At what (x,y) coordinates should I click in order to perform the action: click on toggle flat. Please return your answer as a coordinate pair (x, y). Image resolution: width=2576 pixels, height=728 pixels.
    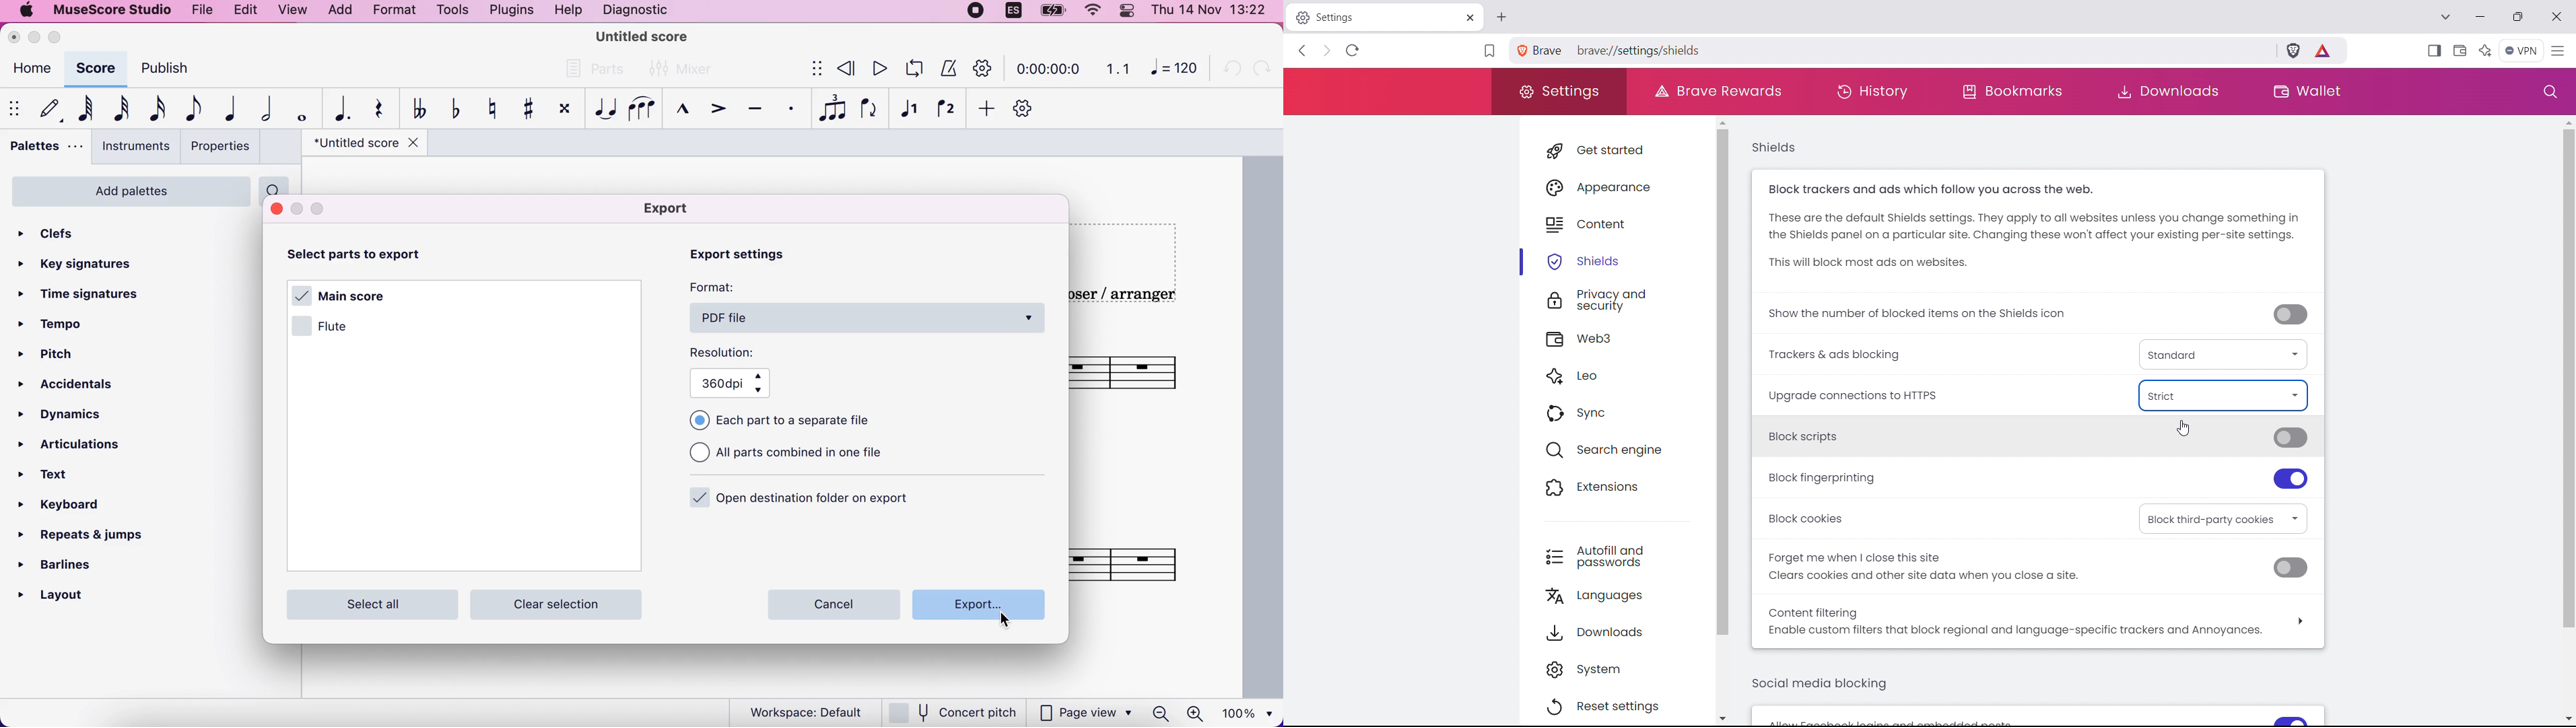
    Looking at the image, I should click on (453, 109).